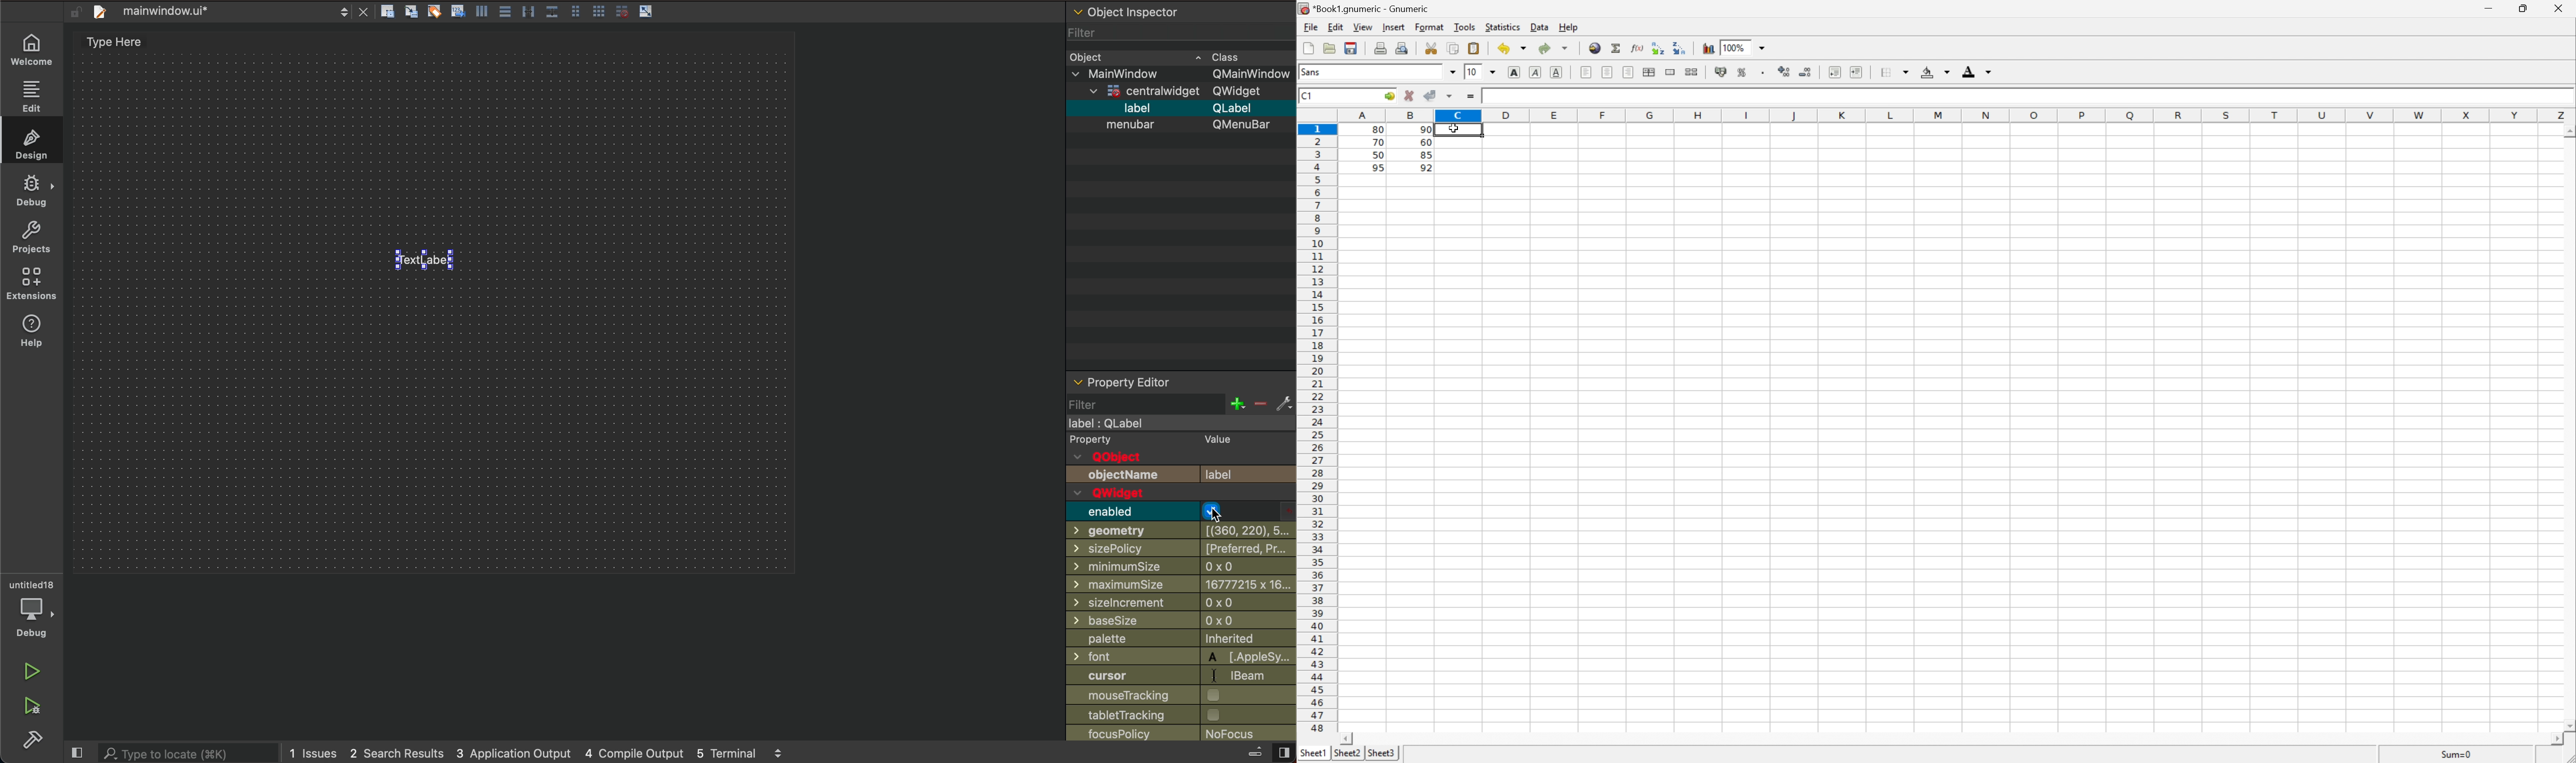 This screenshot has width=2576, height=784. What do you see at coordinates (1693, 72) in the screenshot?
I see `Split merged ranges of cells` at bounding box center [1693, 72].